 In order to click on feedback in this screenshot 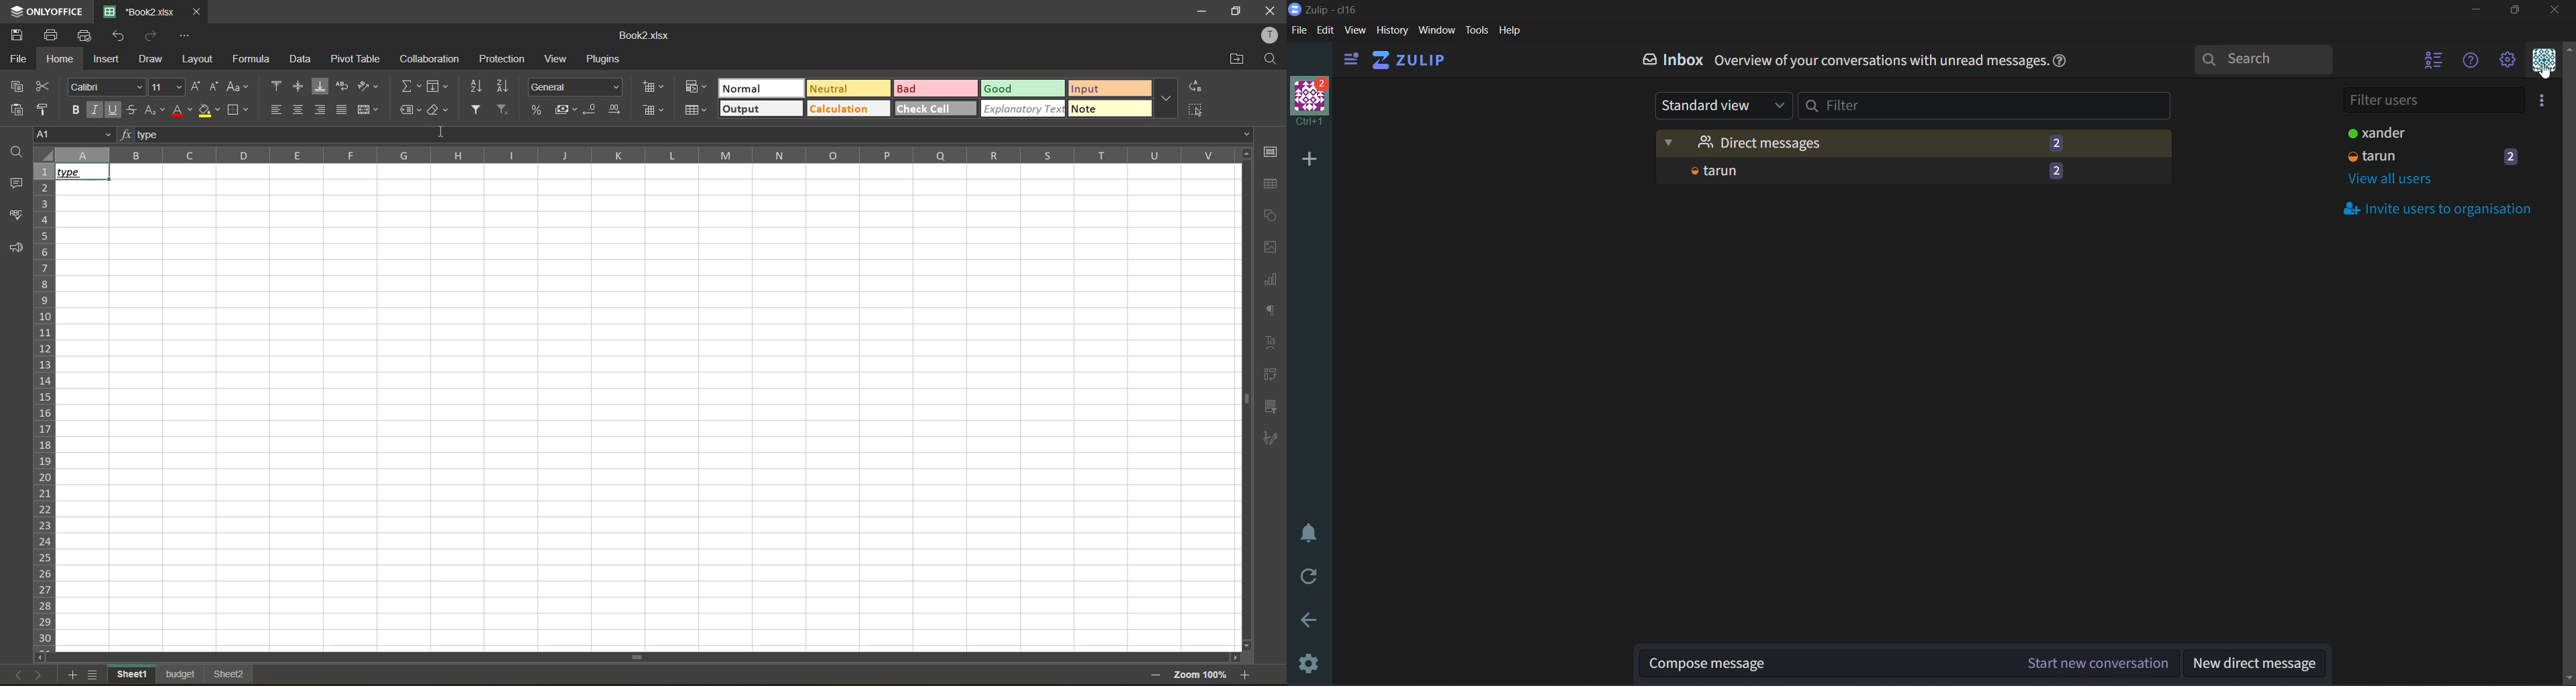, I will do `click(19, 248)`.